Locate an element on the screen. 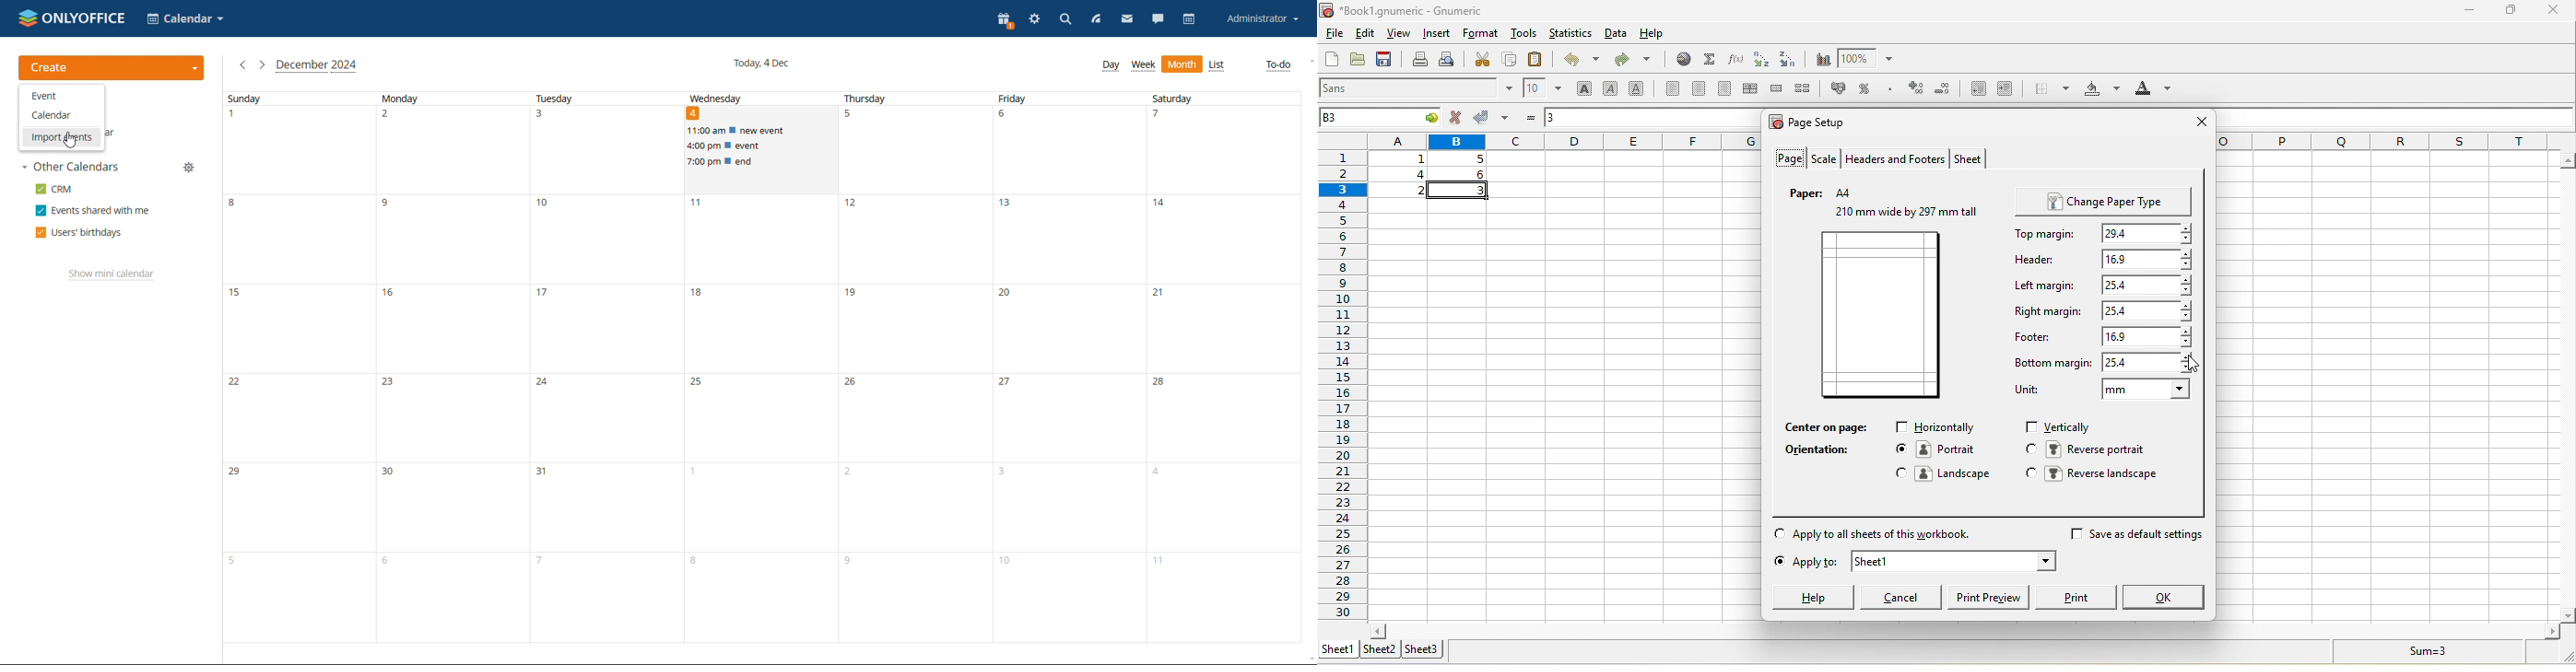 The image size is (2576, 672). 16.9 is located at coordinates (2148, 259).